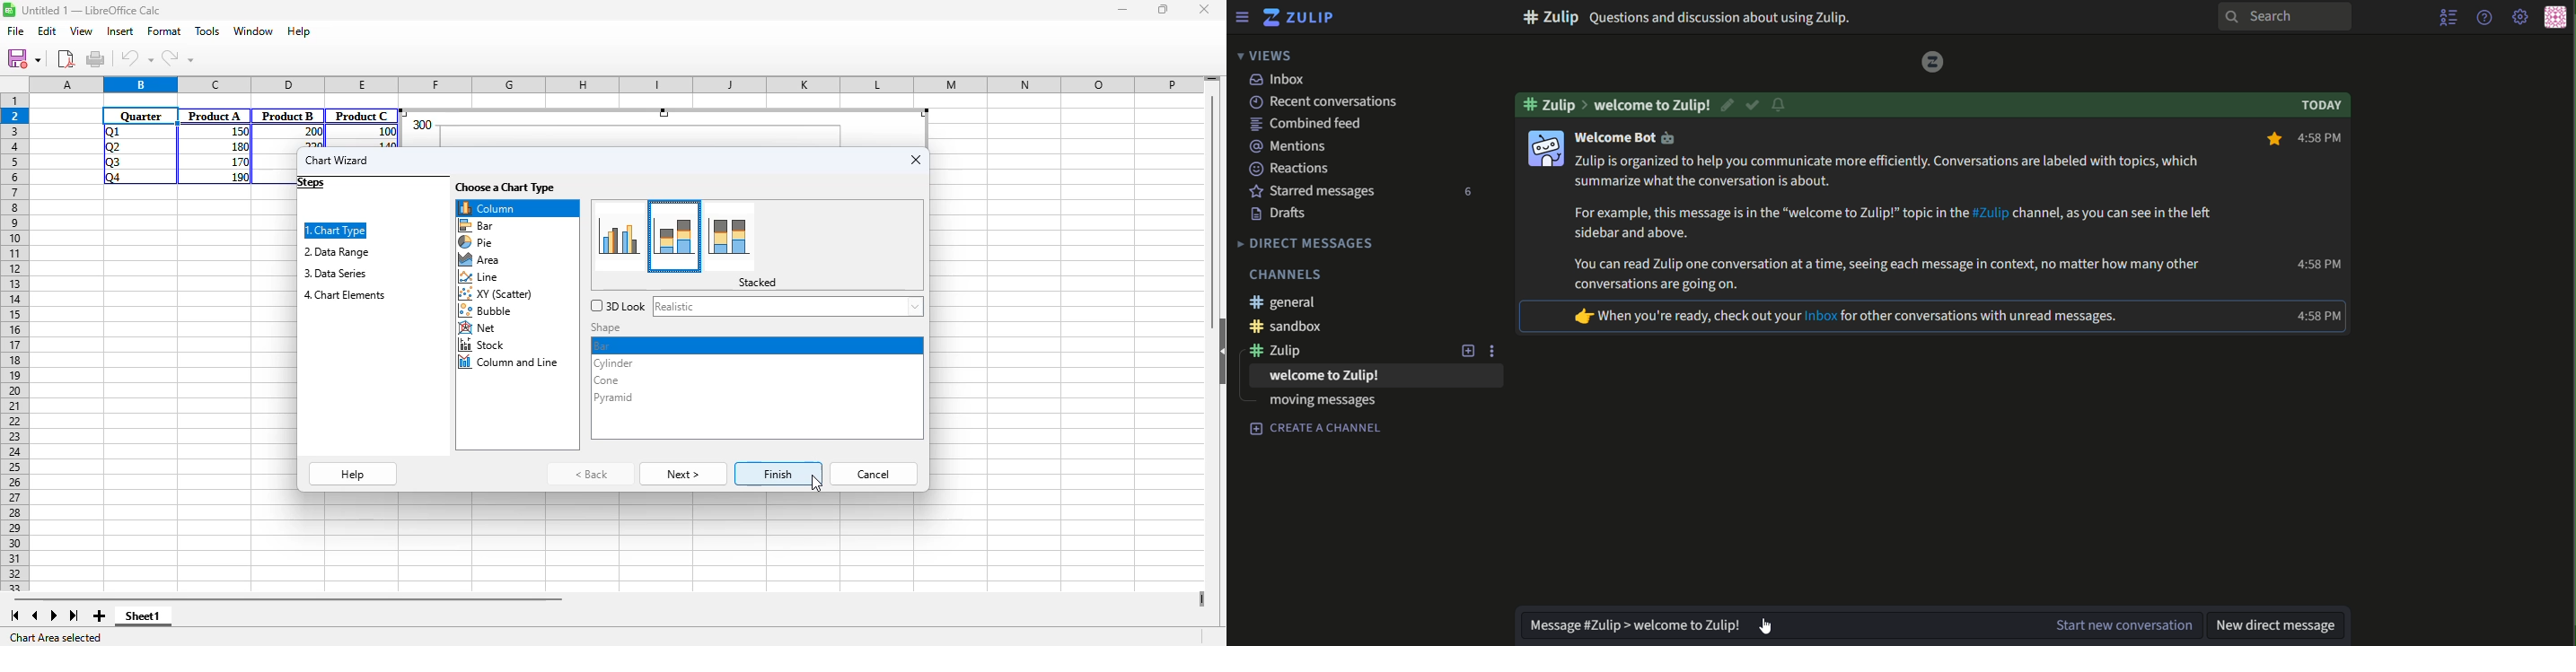  Describe the element at coordinates (362, 116) in the screenshot. I see `Product C` at that location.